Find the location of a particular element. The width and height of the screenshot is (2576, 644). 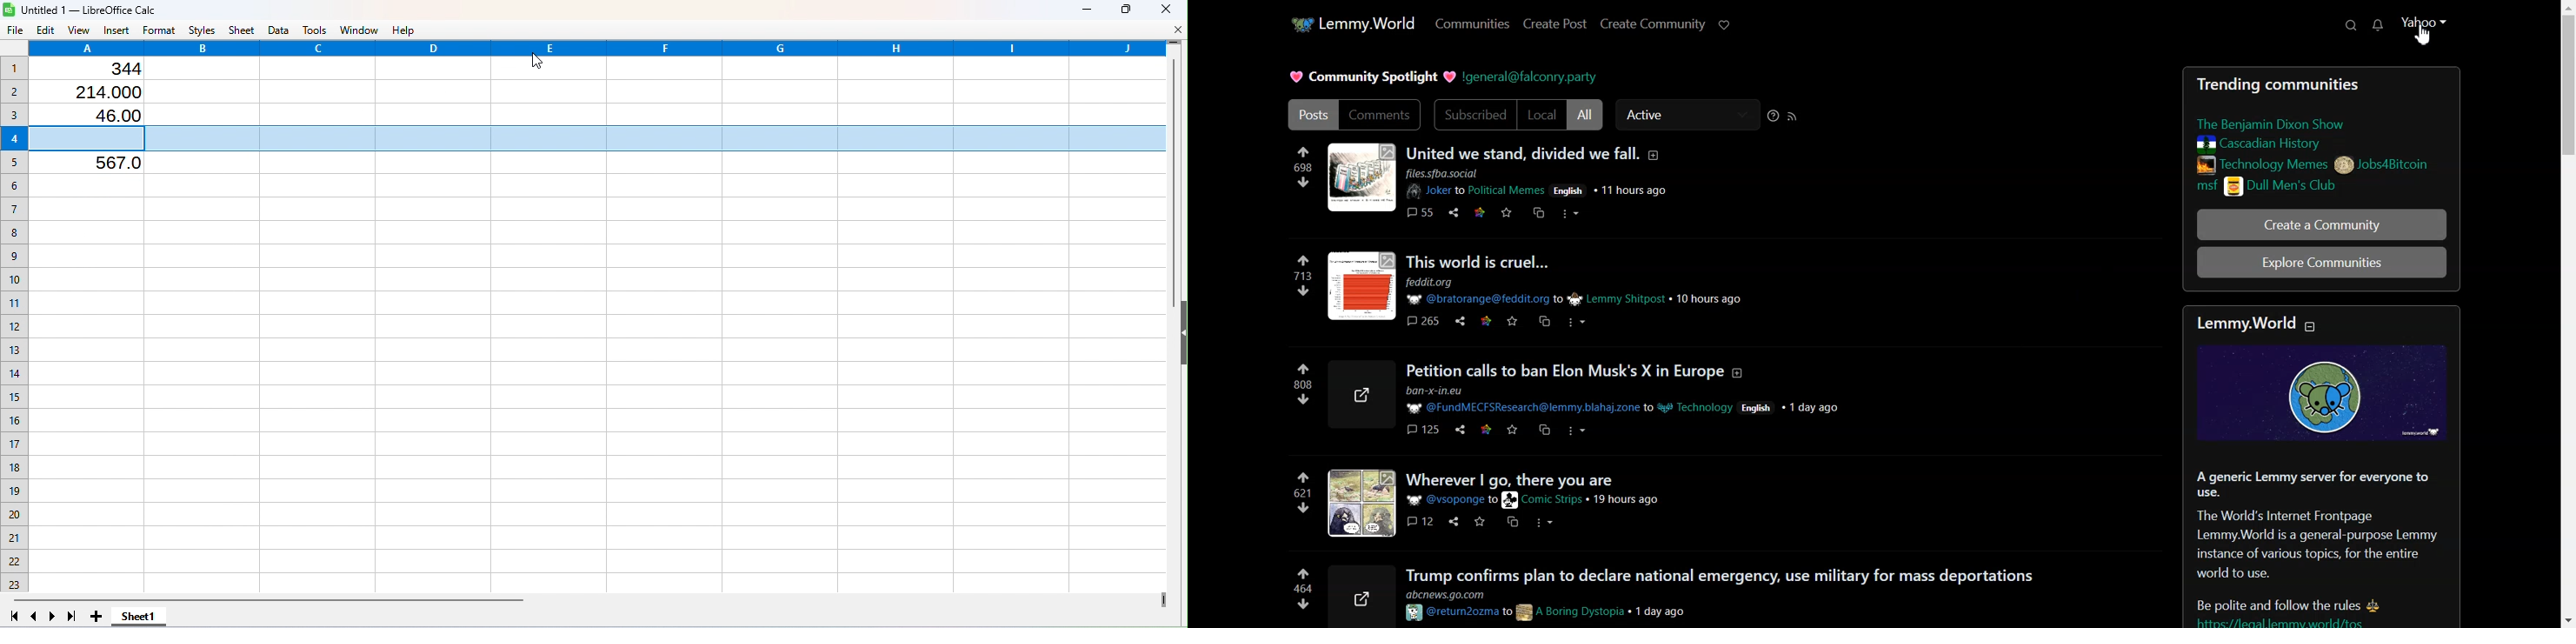

Format is located at coordinates (161, 30).